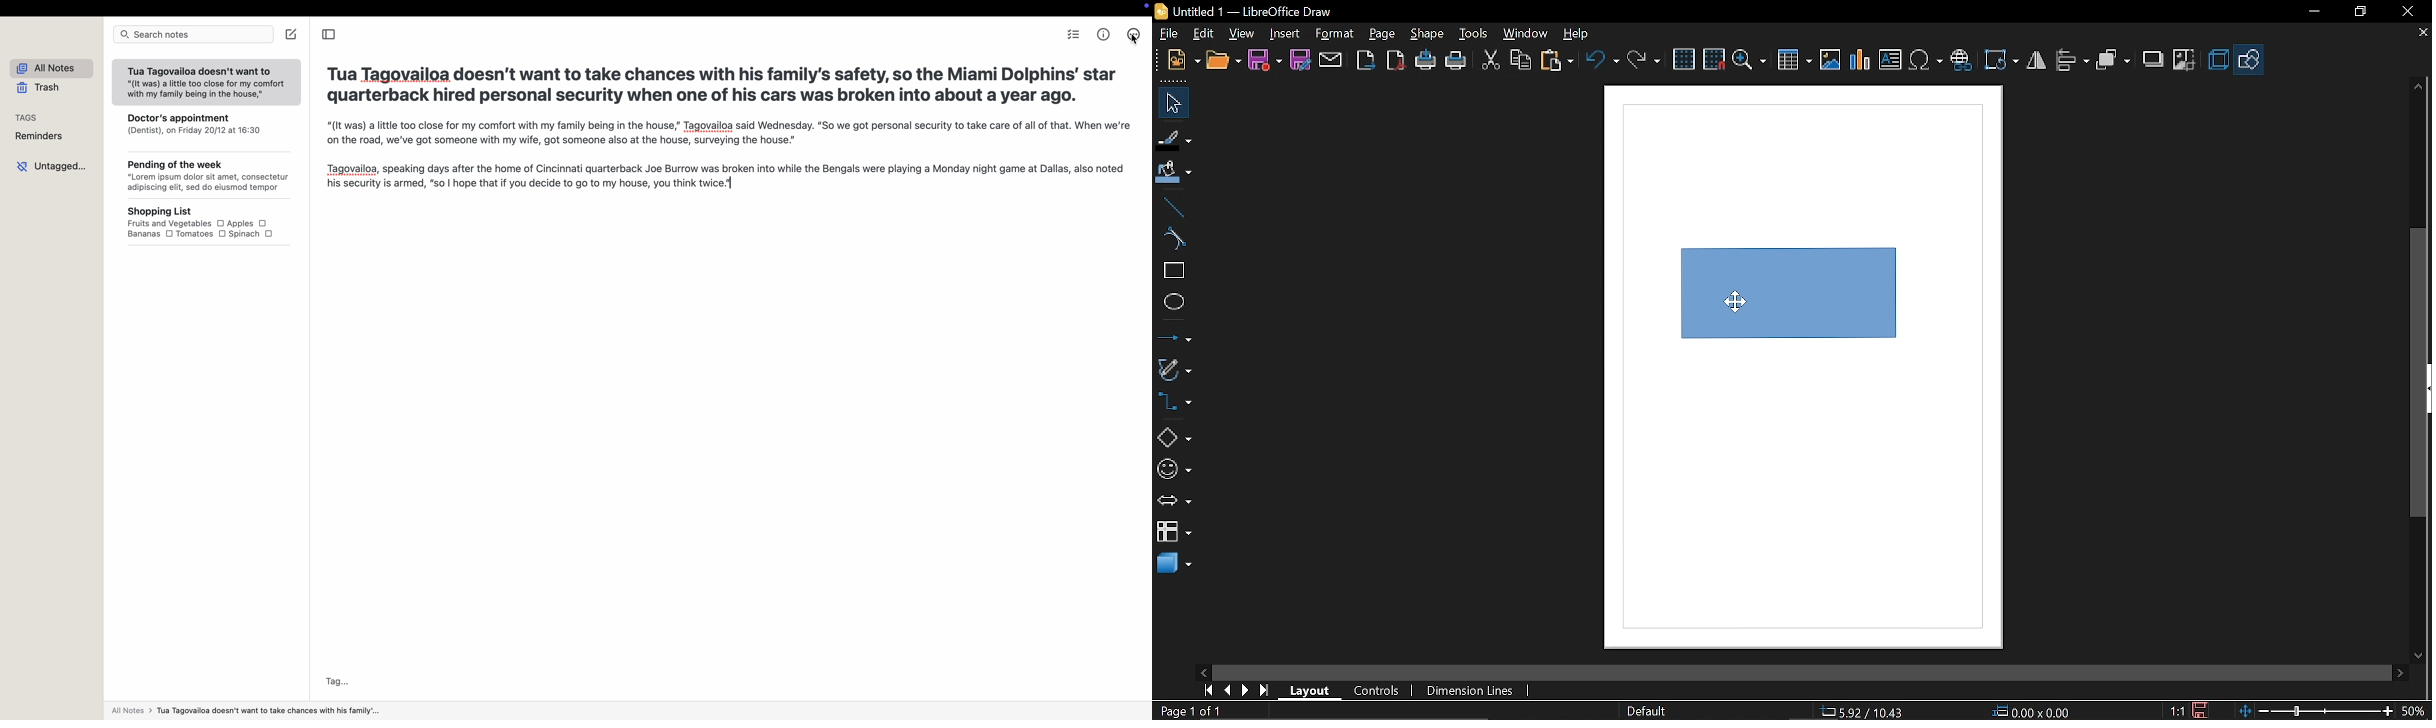 The height and width of the screenshot is (728, 2436). What do you see at coordinates (42, 137) in the screenshot?
I see `reminders` at bounding box center [42, 137].